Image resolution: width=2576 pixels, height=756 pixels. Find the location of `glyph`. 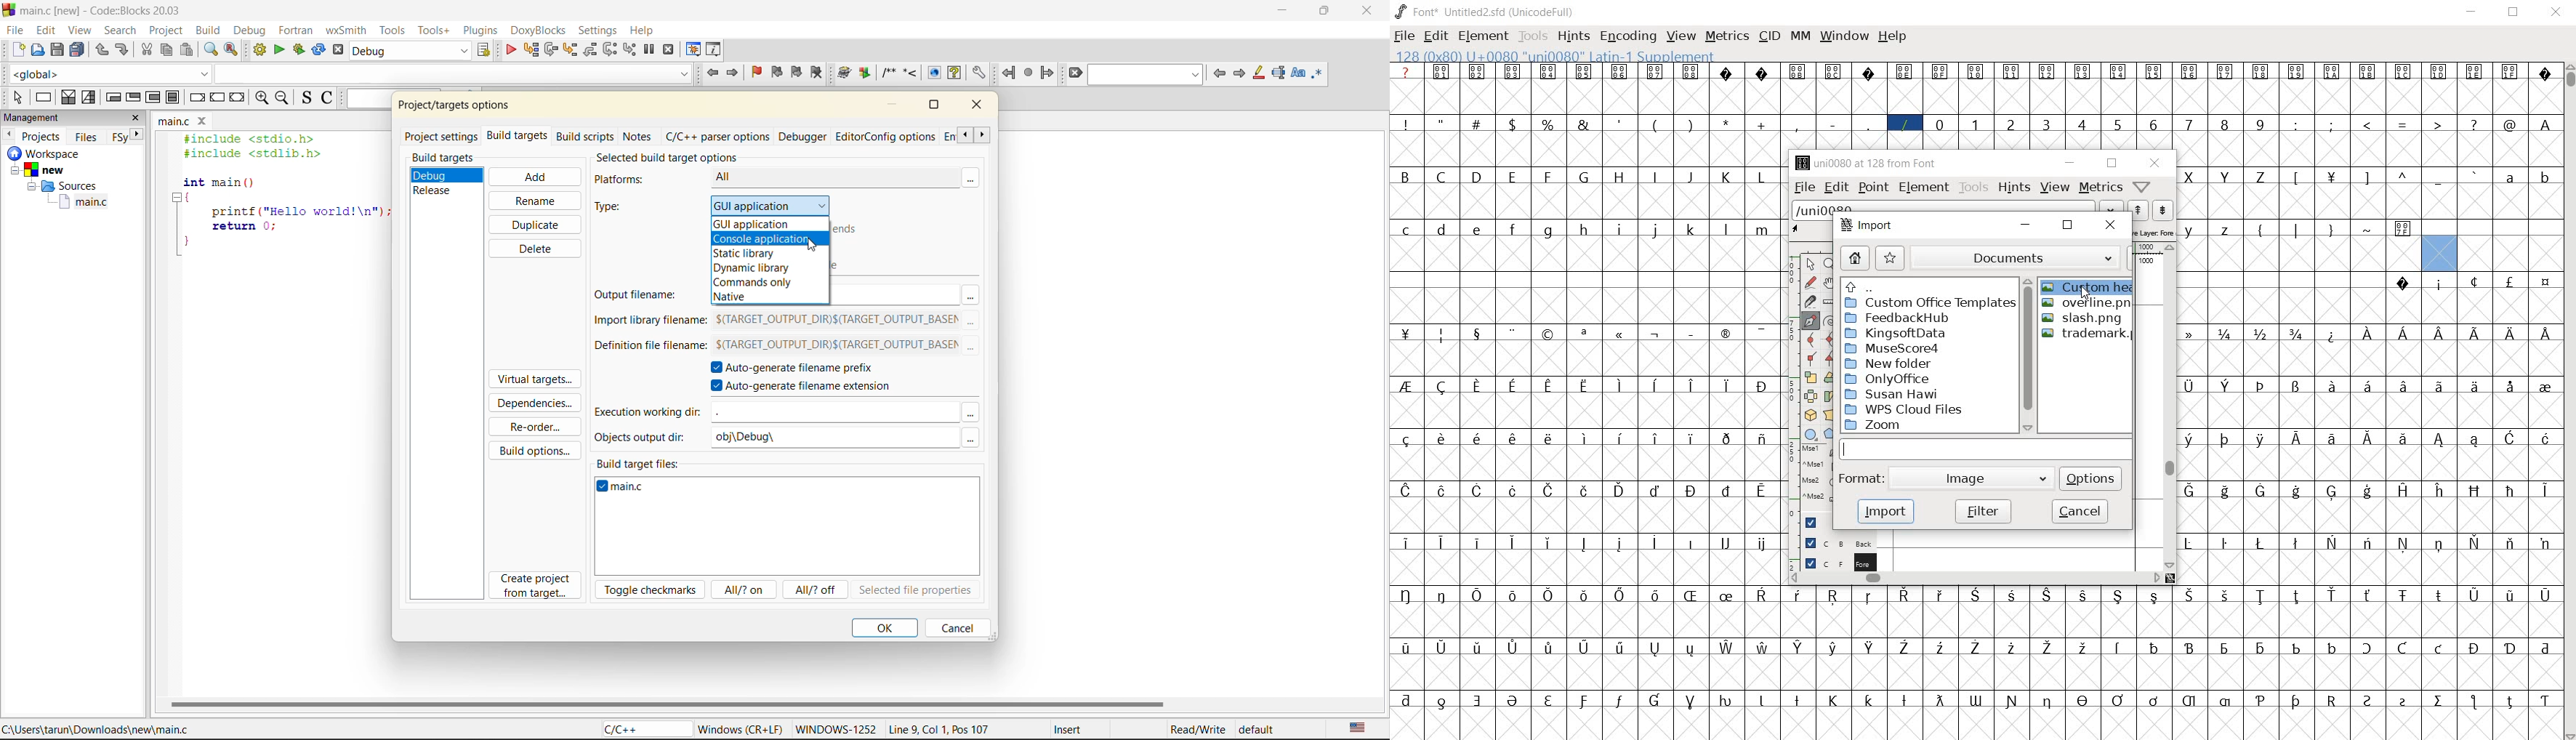

glyph is located at coordinates (1406, 124).